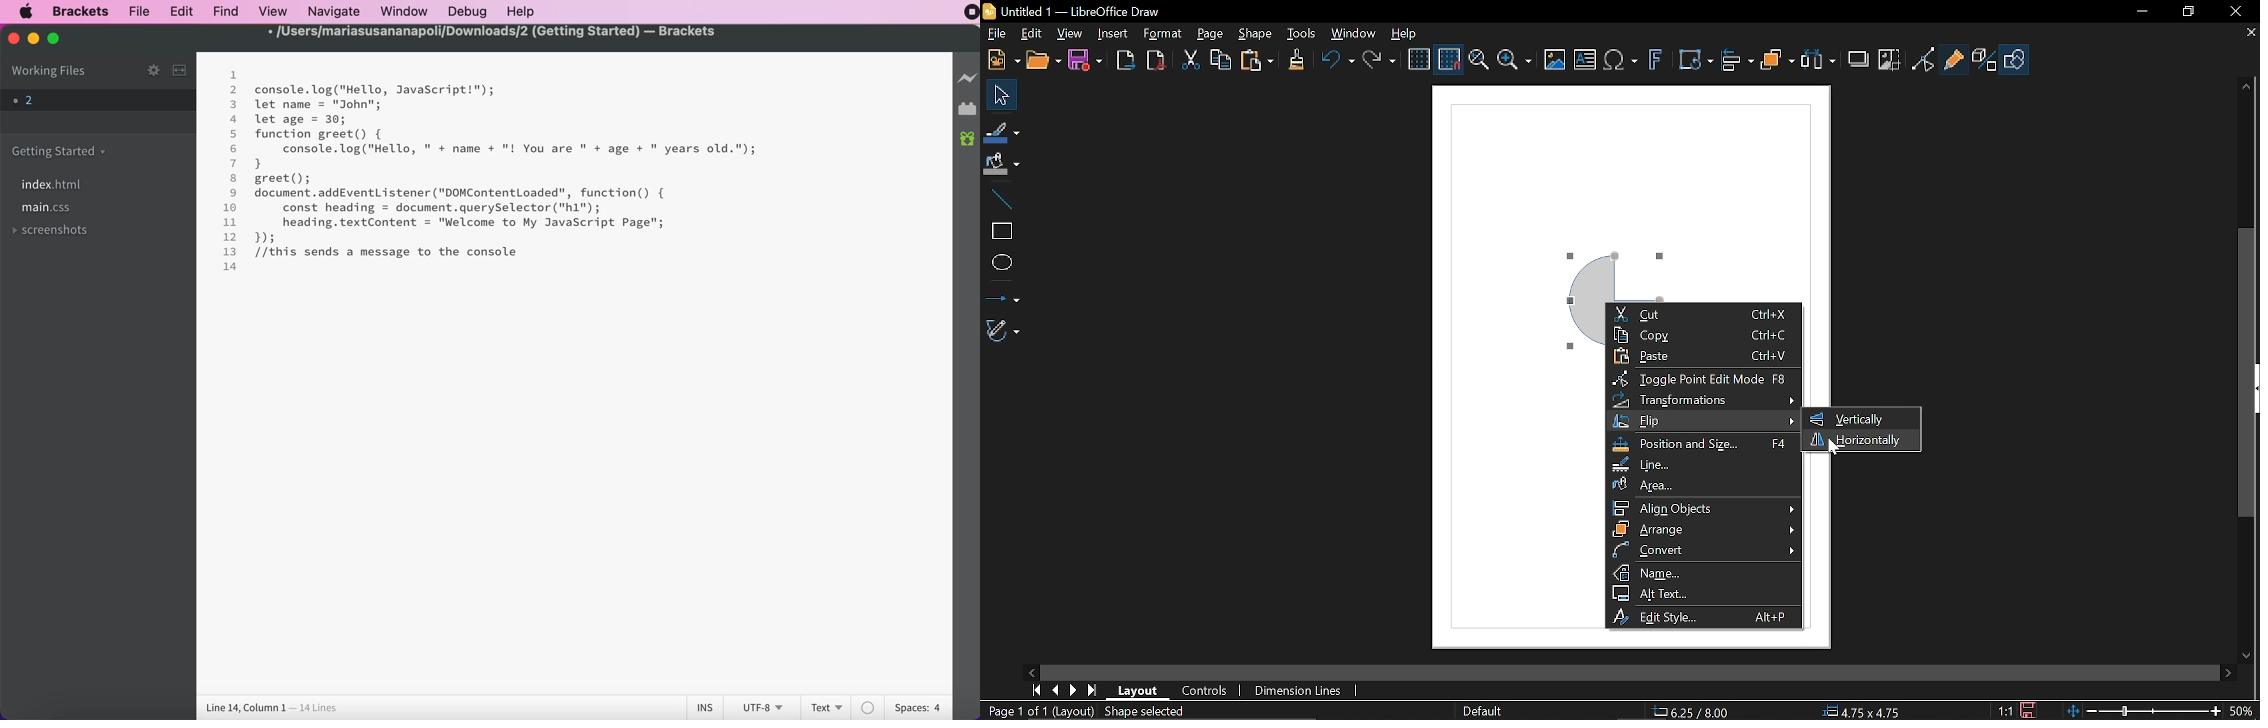 The image size is (2268, 728). Describe the element at coordinates (1073, 689) in the screenshot. I see `Next page` at that location.